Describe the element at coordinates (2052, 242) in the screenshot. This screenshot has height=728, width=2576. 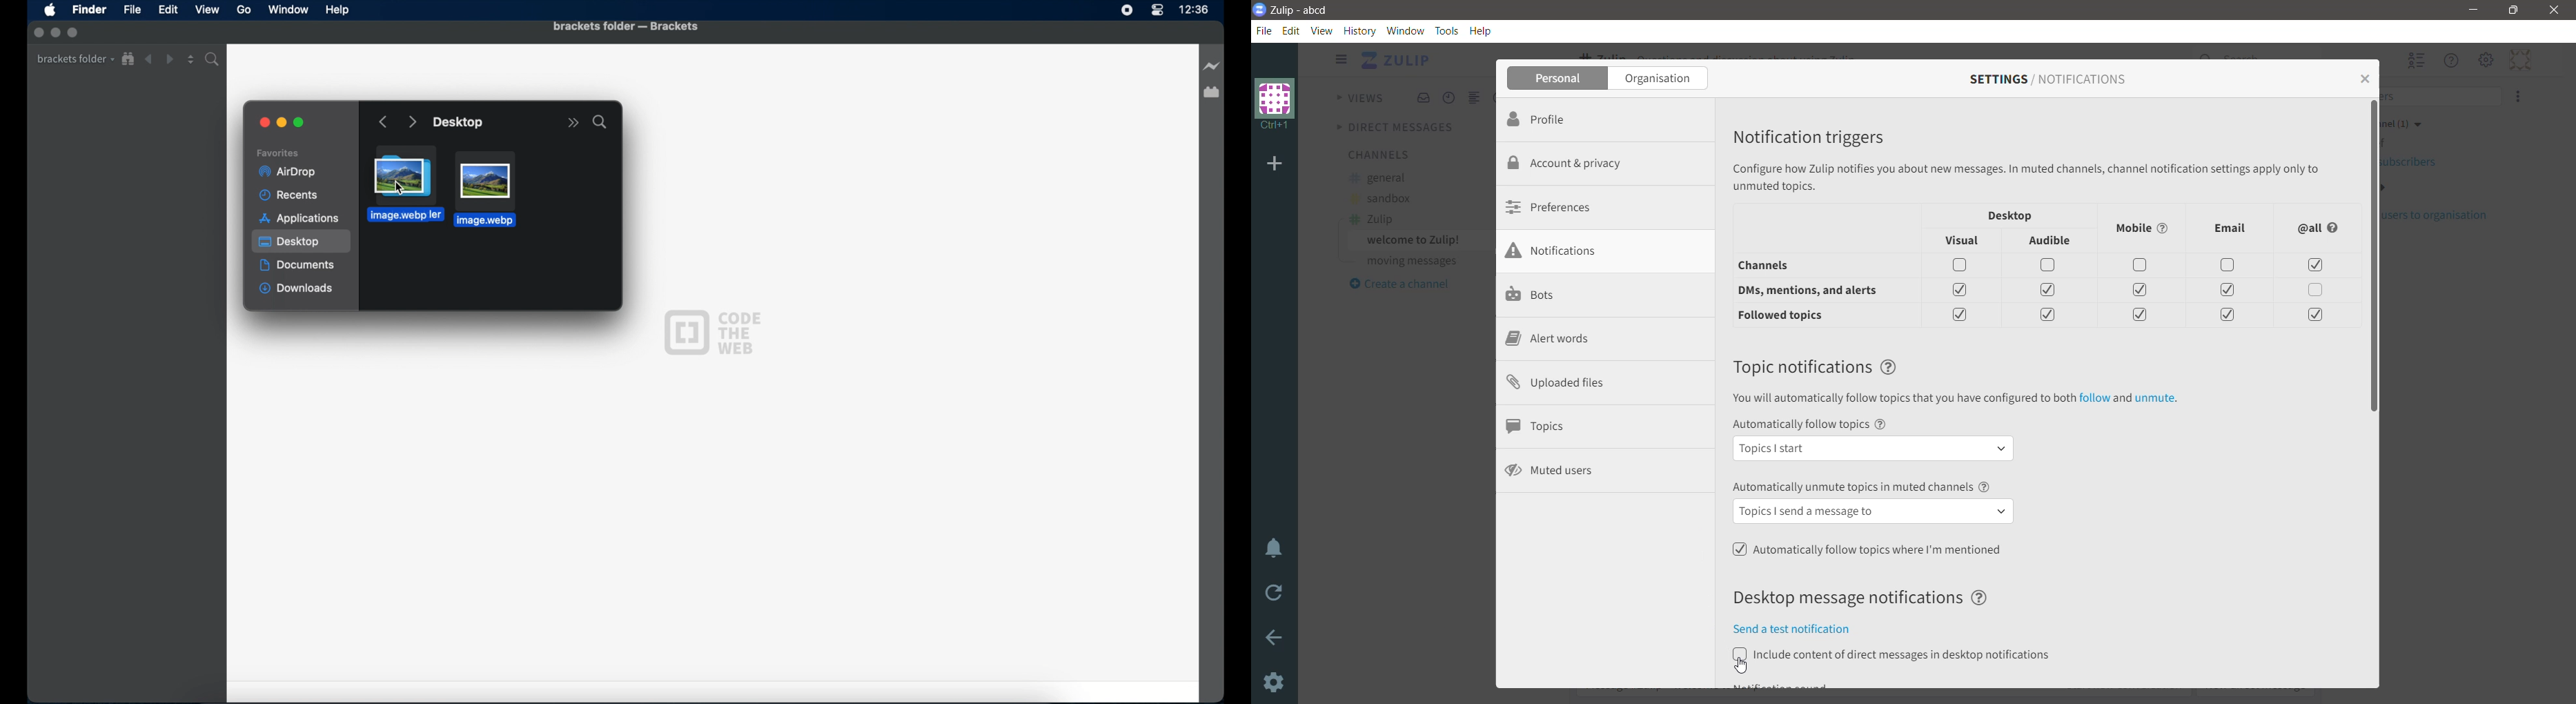
I see `audible` at that location.